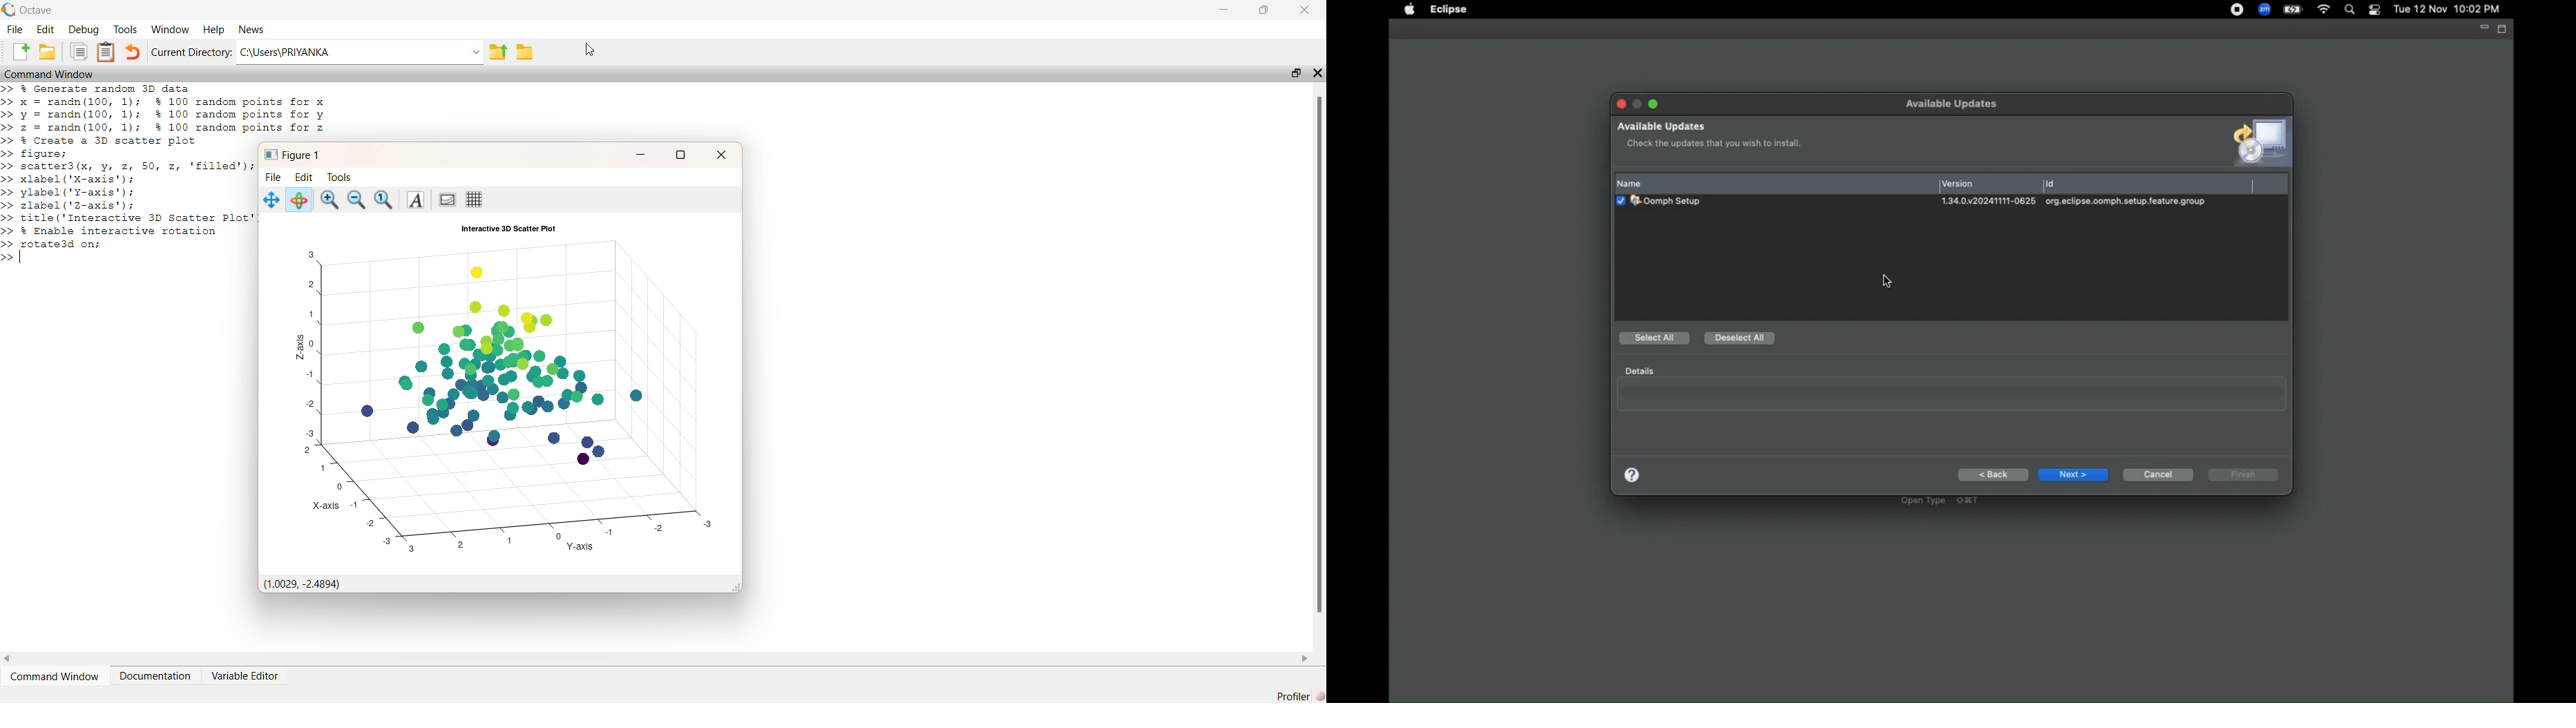 Image resolution: width=2576 pixels, height=728 pixels. What do you see at coordinates (2265, 10) in the screenshot?
I see `Zoom Desktop Icon` at bounding box center [2265, 10].